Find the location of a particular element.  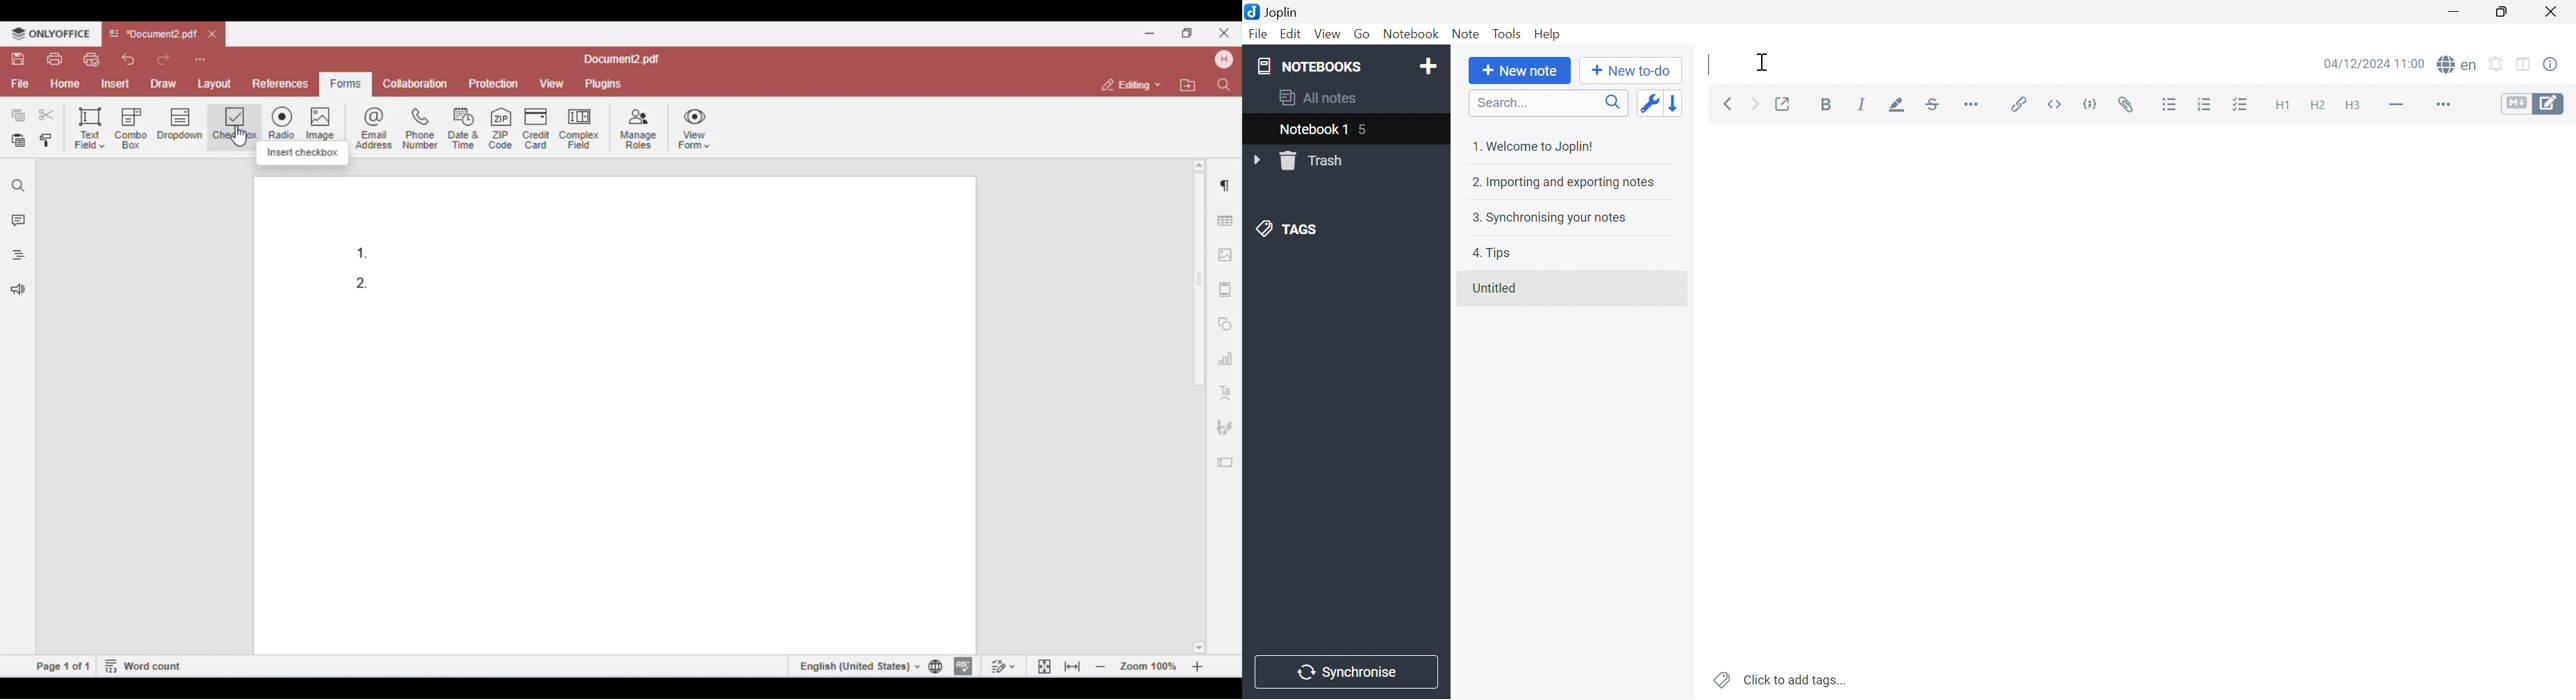

Tools is located at coordinates (1508, 33).